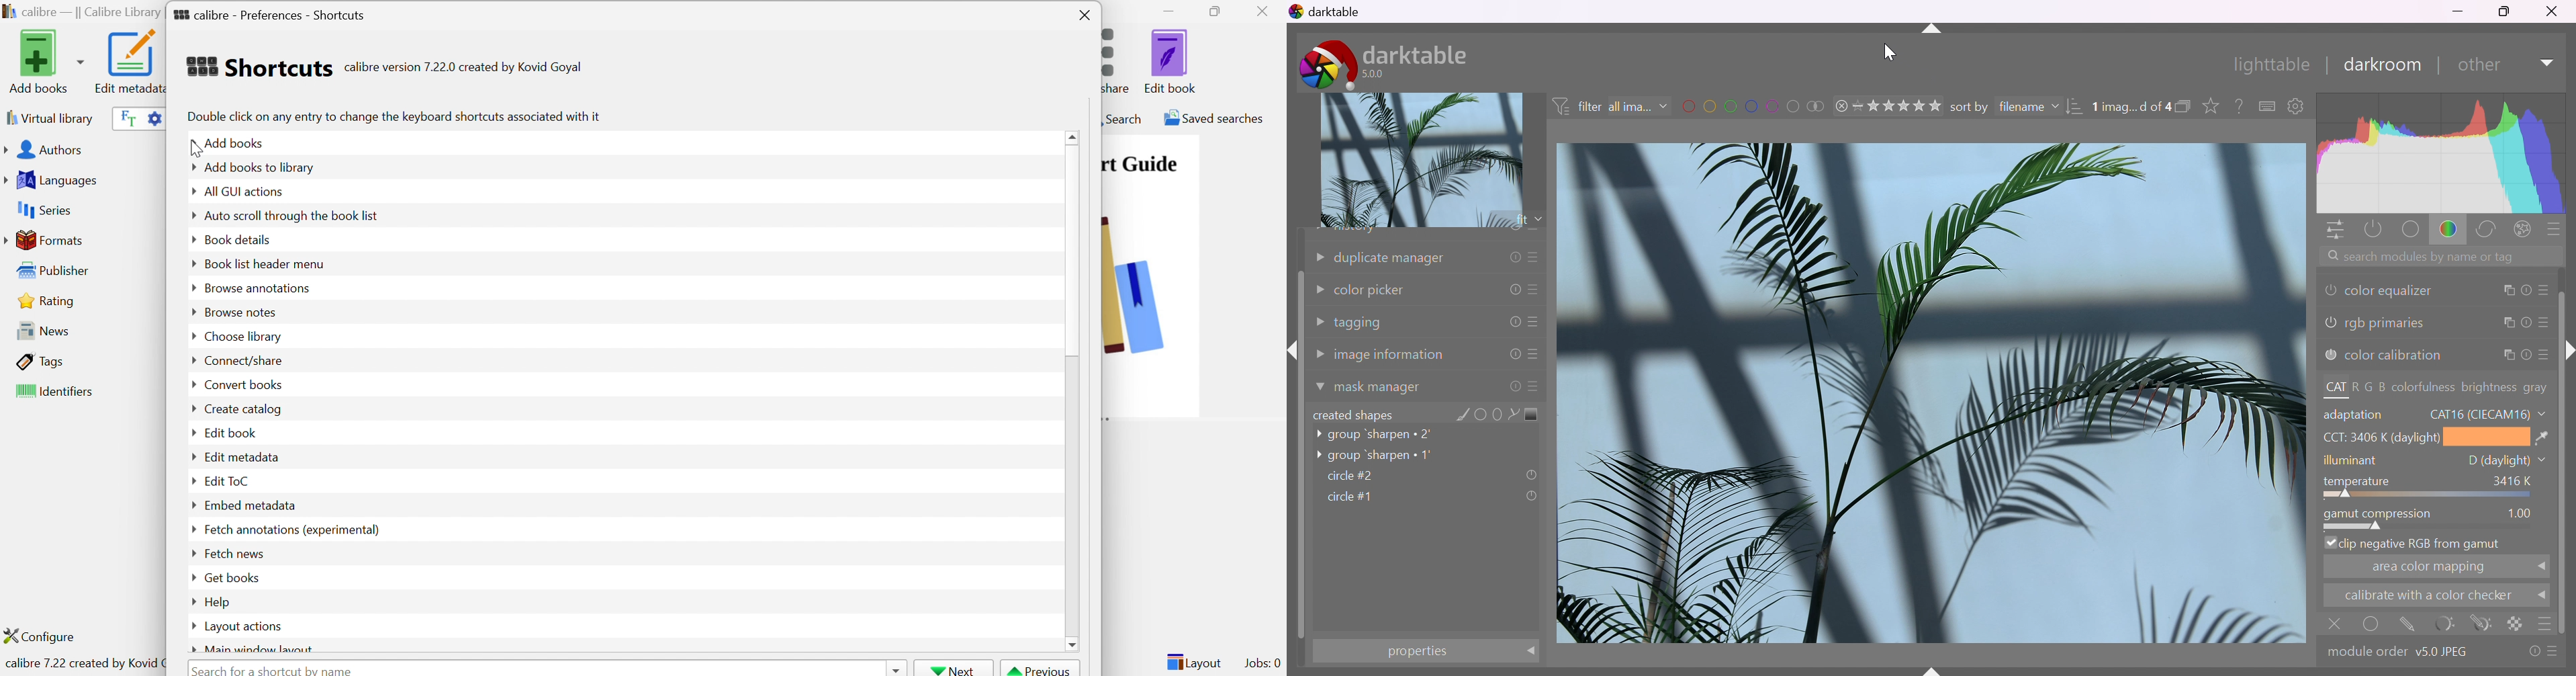  What do you see at coordinates (2507, 11) in the screenshot?
I see `restore down` at bounding box center [2507, 11].